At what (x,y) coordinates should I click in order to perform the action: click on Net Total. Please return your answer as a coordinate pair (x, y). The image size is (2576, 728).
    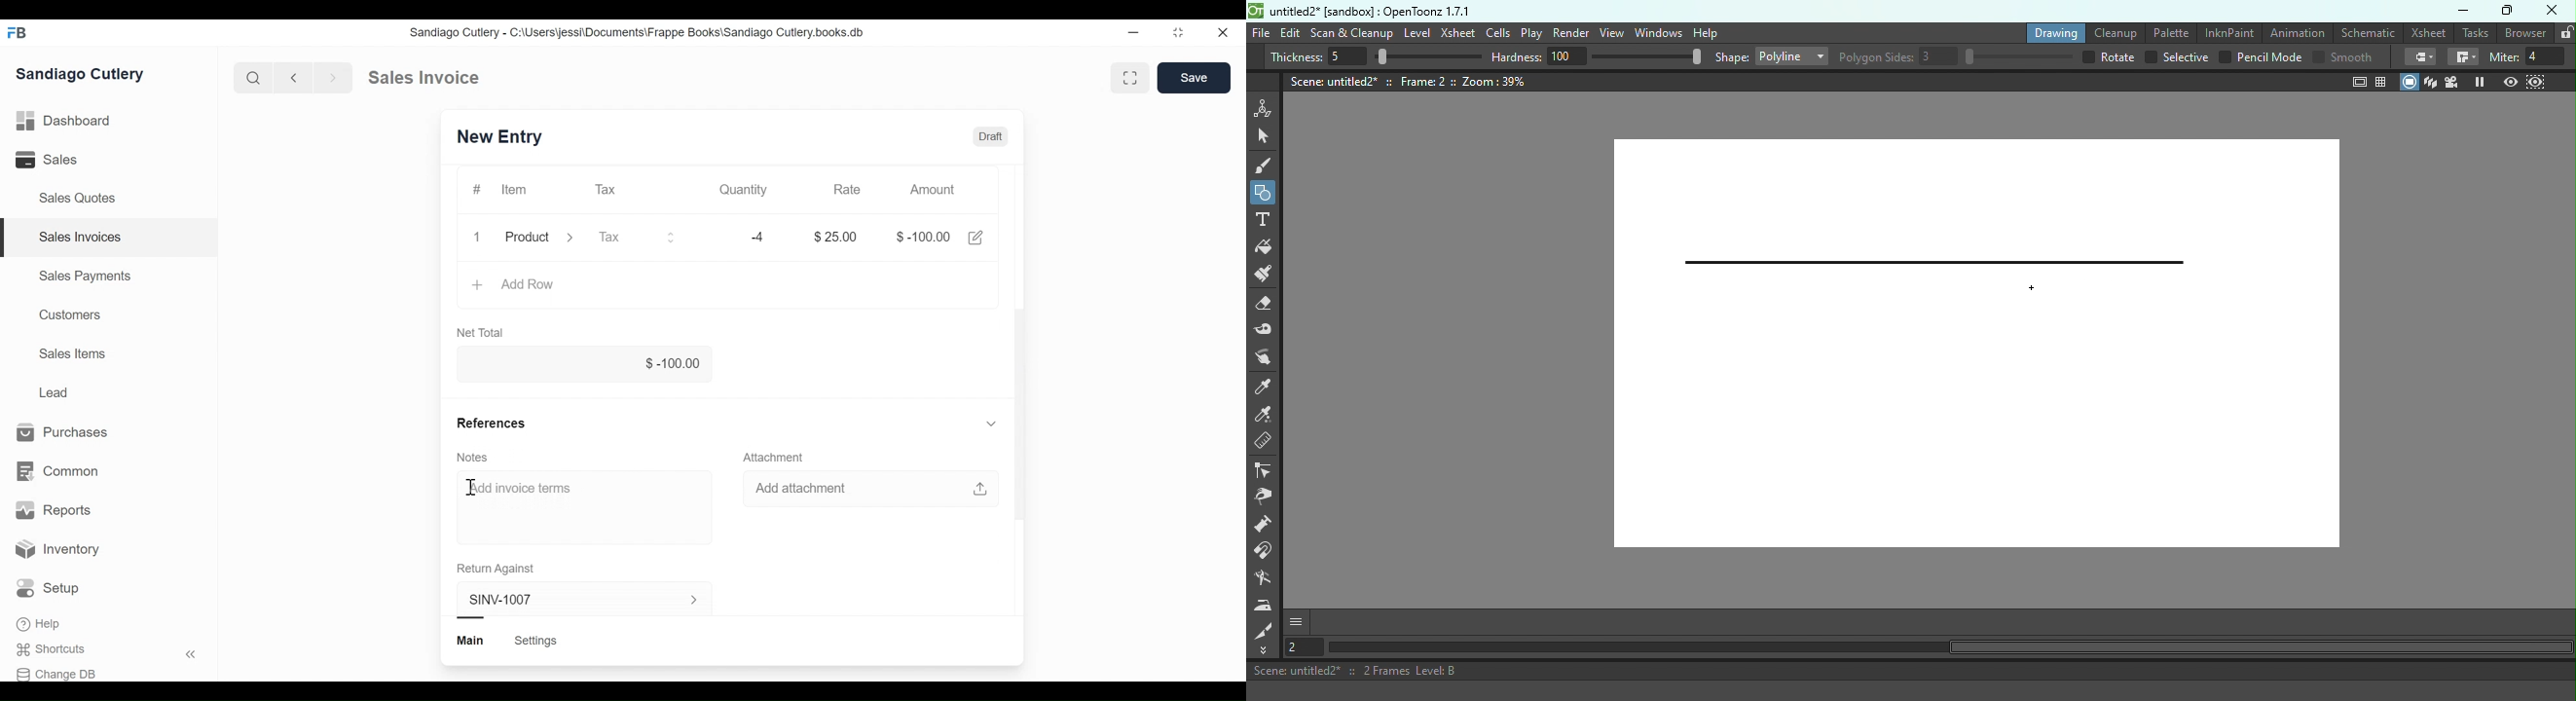
    Looking at the image, I should click on (483, 332).